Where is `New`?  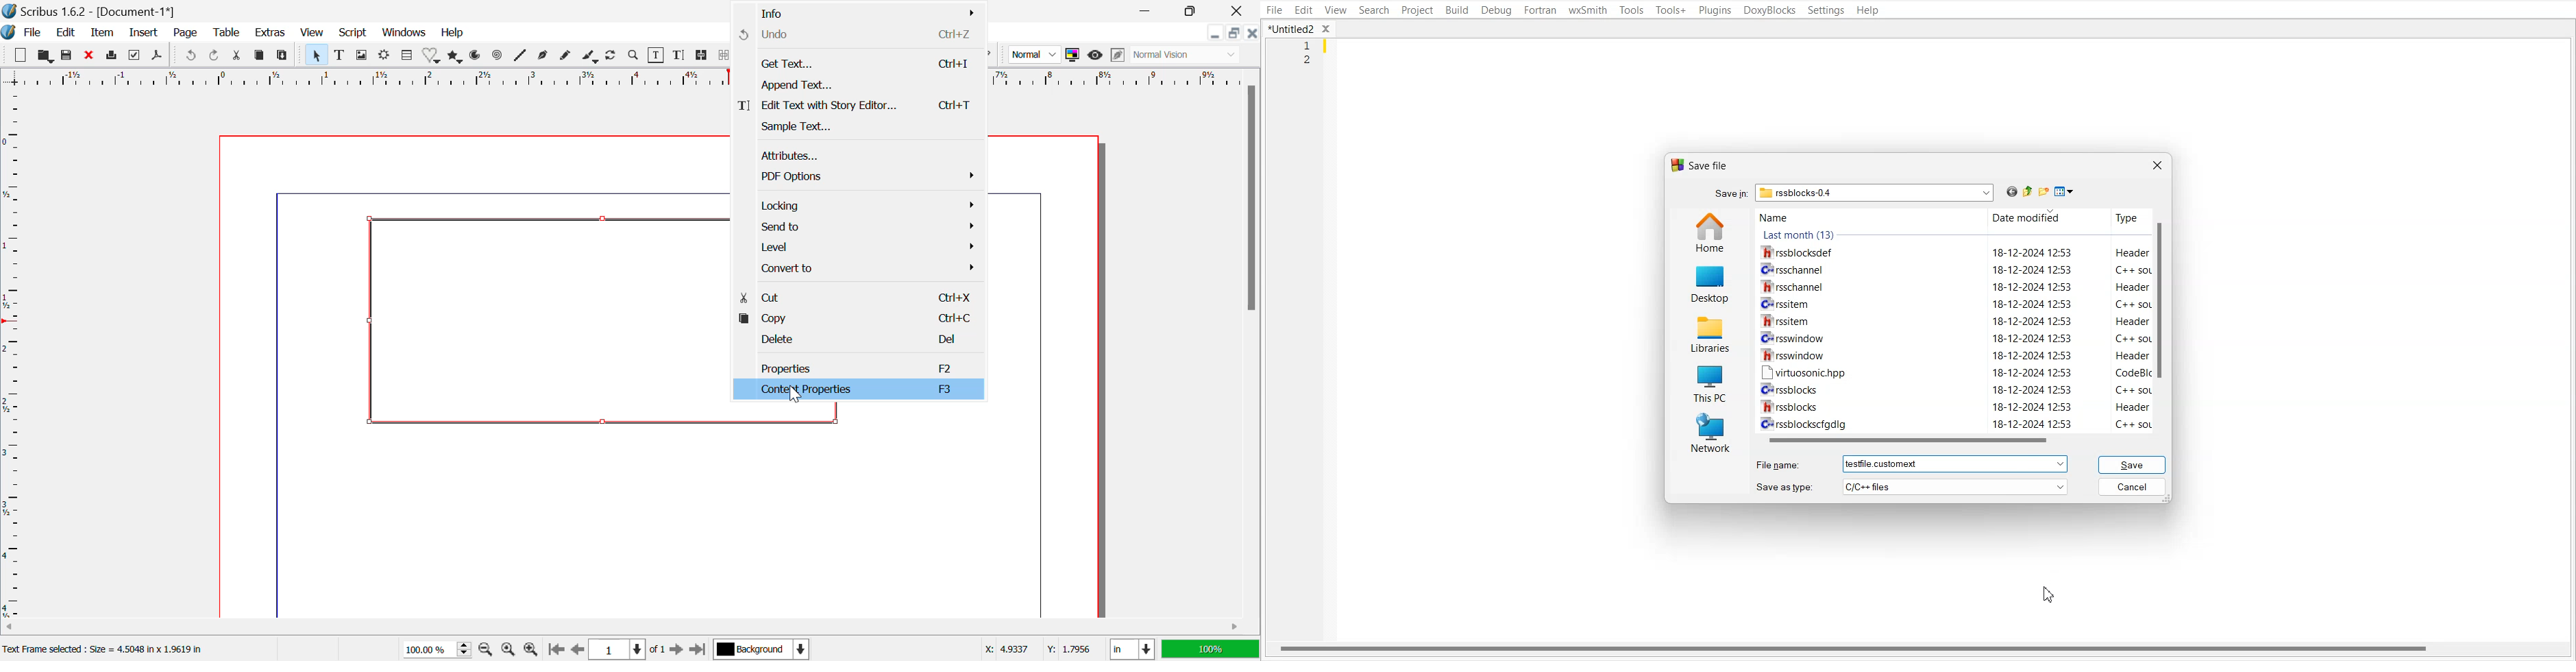 New is located at coordinates (20, 55).